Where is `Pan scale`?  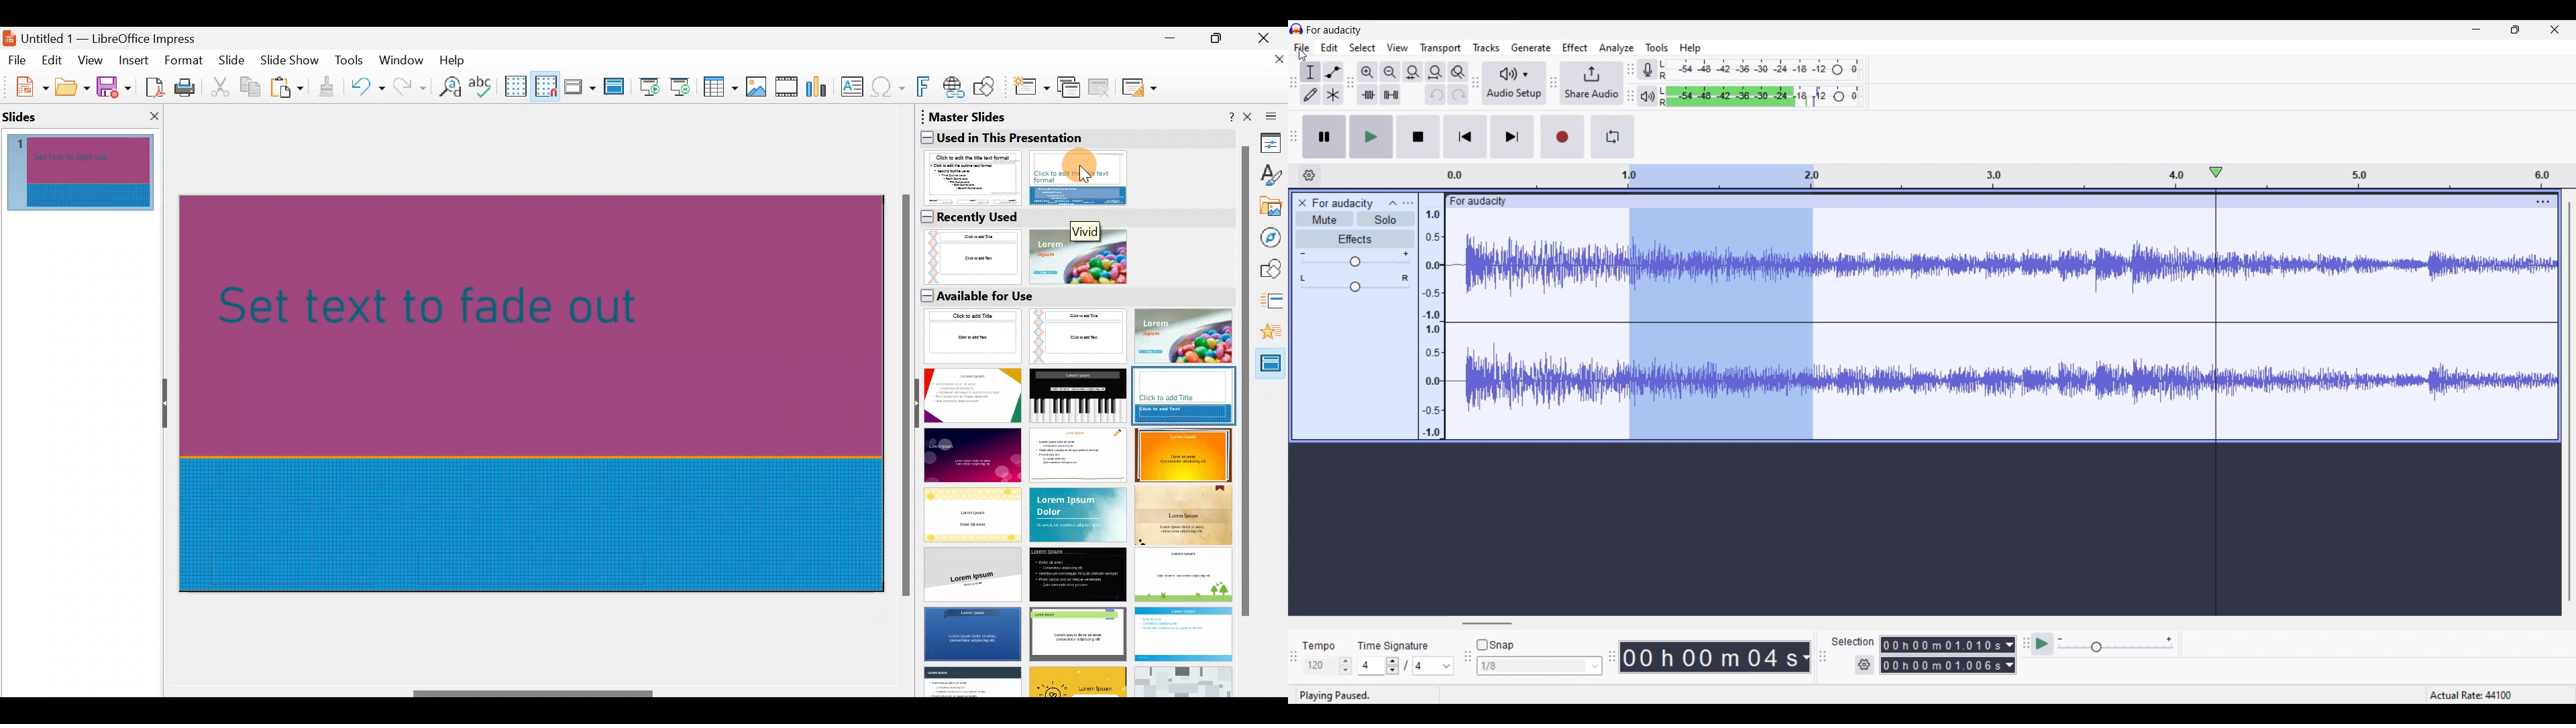
Pan scale is located at coordinates (1354, 283).